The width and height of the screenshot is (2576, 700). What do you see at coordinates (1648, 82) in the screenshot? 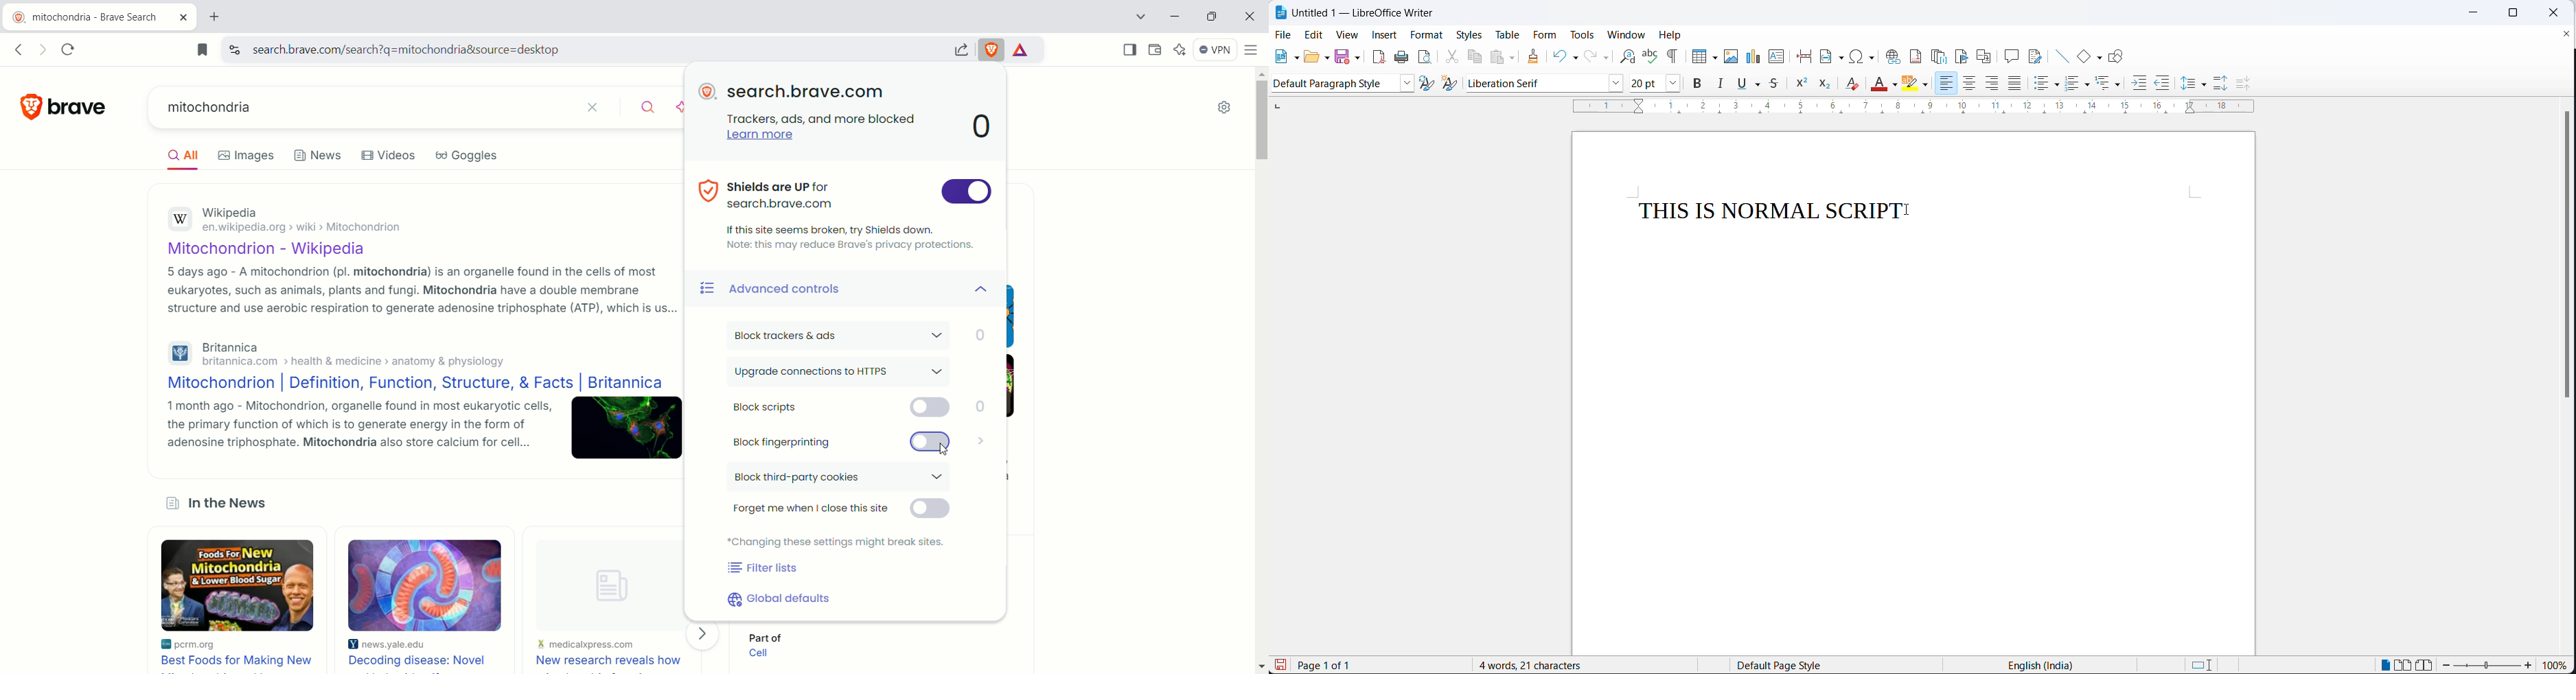
I see `font size` at bounding box center [1648, 82].